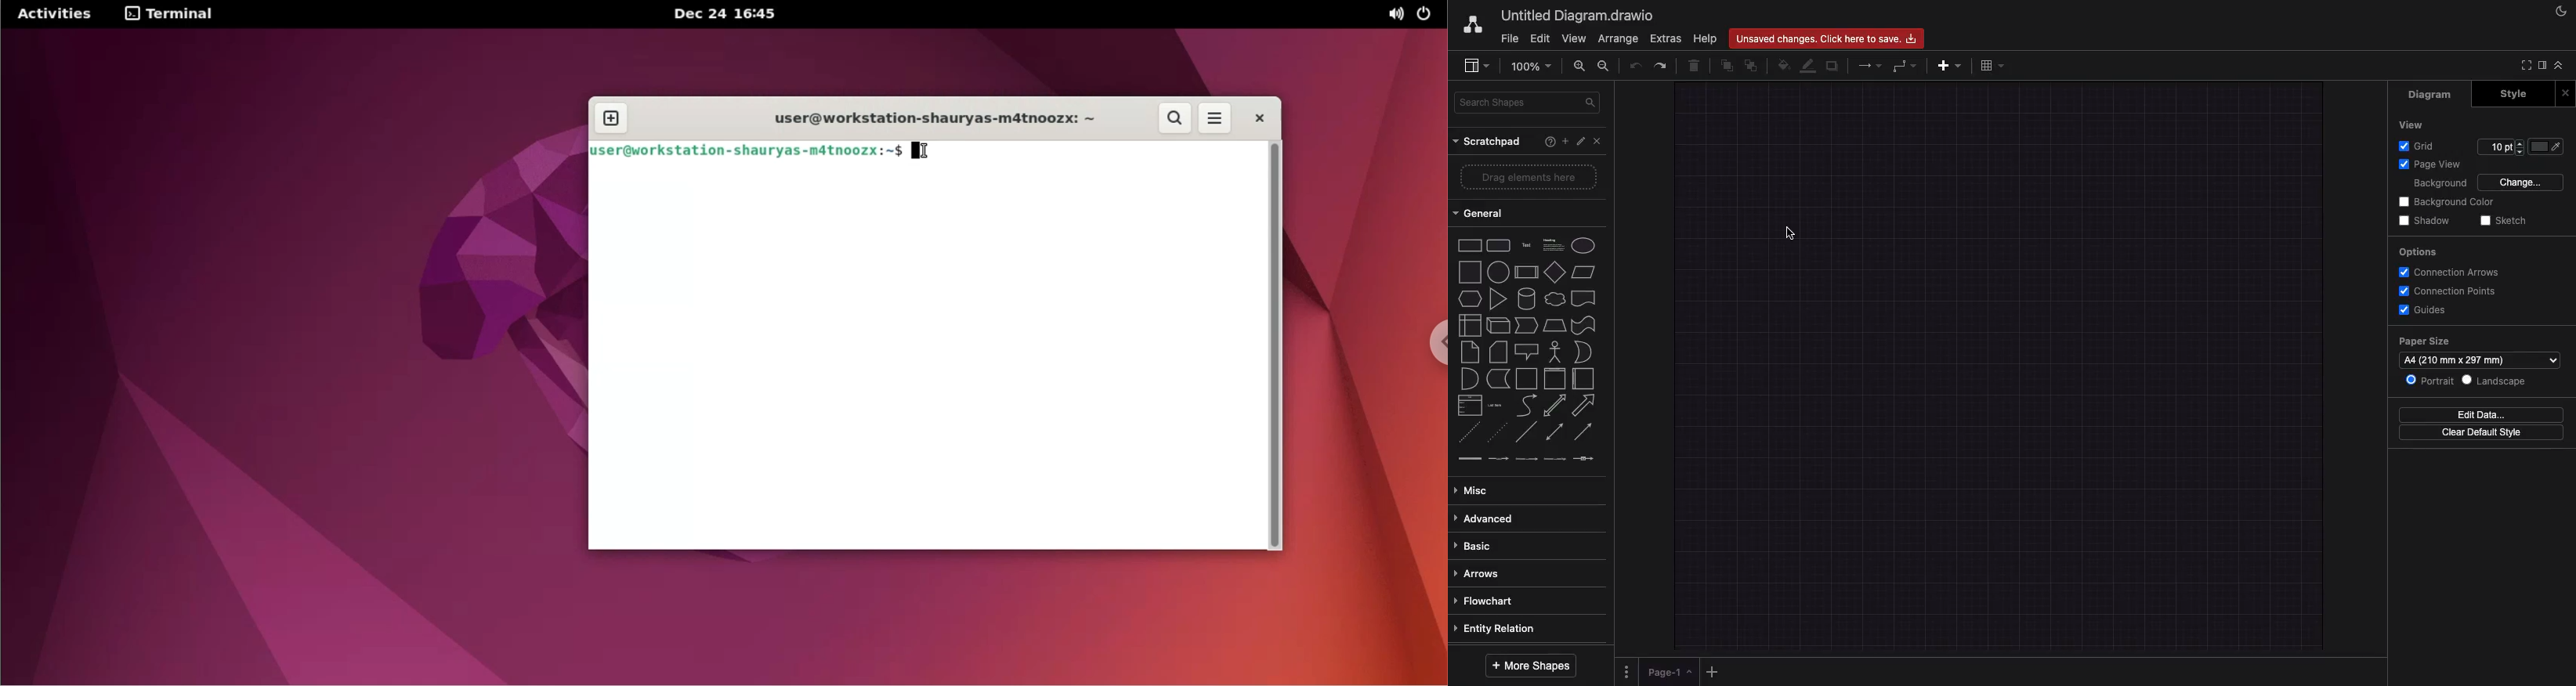  Describe the element at coordinates (2433, 163) in the screenshot. I see `Page view` at that location.